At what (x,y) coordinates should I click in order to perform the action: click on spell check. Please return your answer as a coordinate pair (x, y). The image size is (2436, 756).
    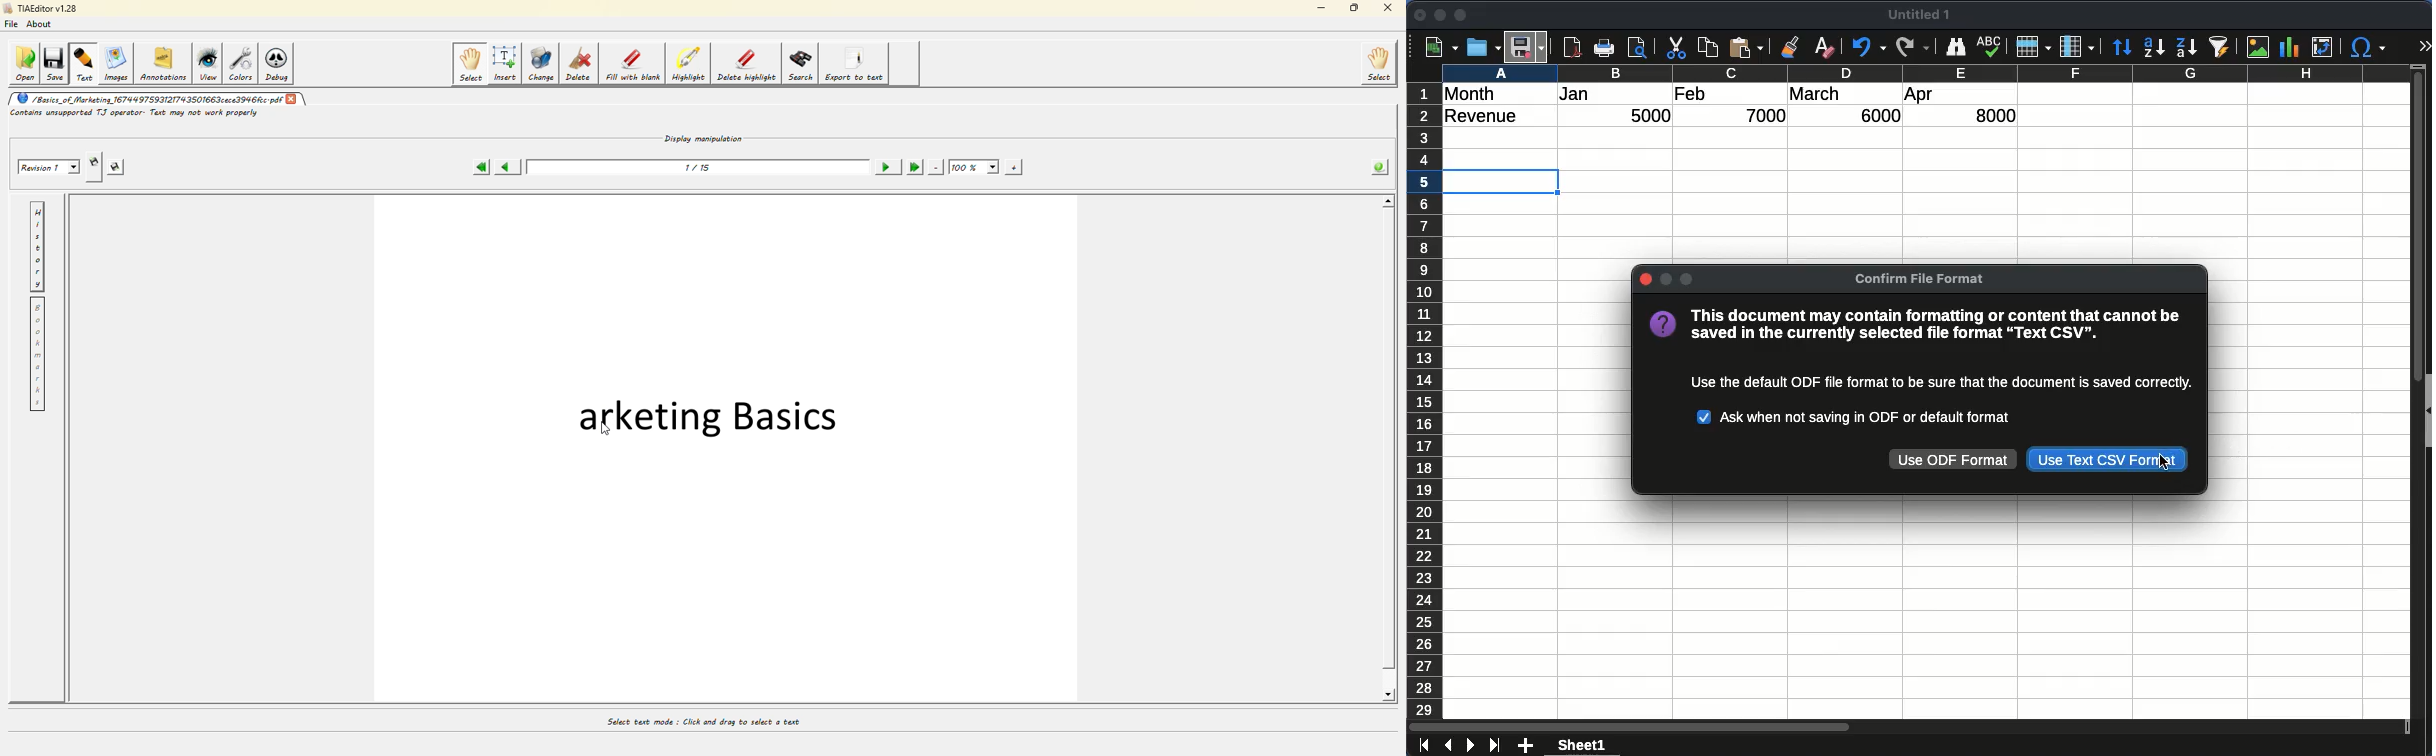
    Looking at the image, I should click on (1990, 48).